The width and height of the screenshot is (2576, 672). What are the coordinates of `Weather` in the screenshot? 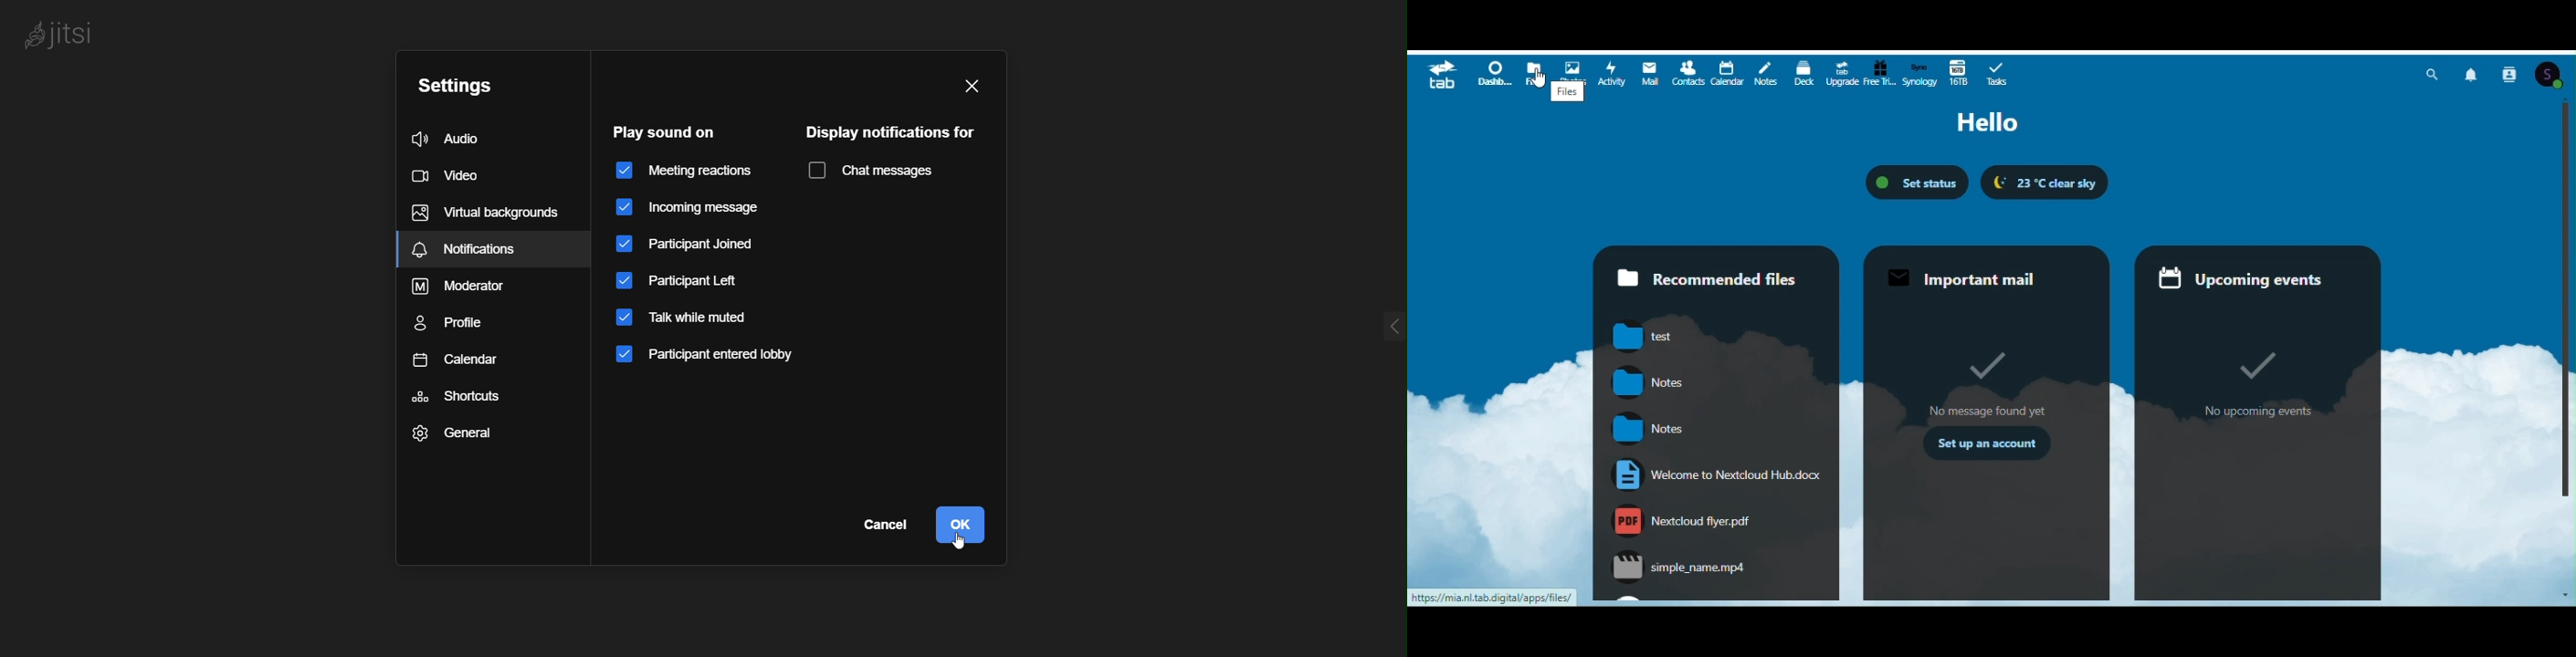 It's located at (2044, 182).